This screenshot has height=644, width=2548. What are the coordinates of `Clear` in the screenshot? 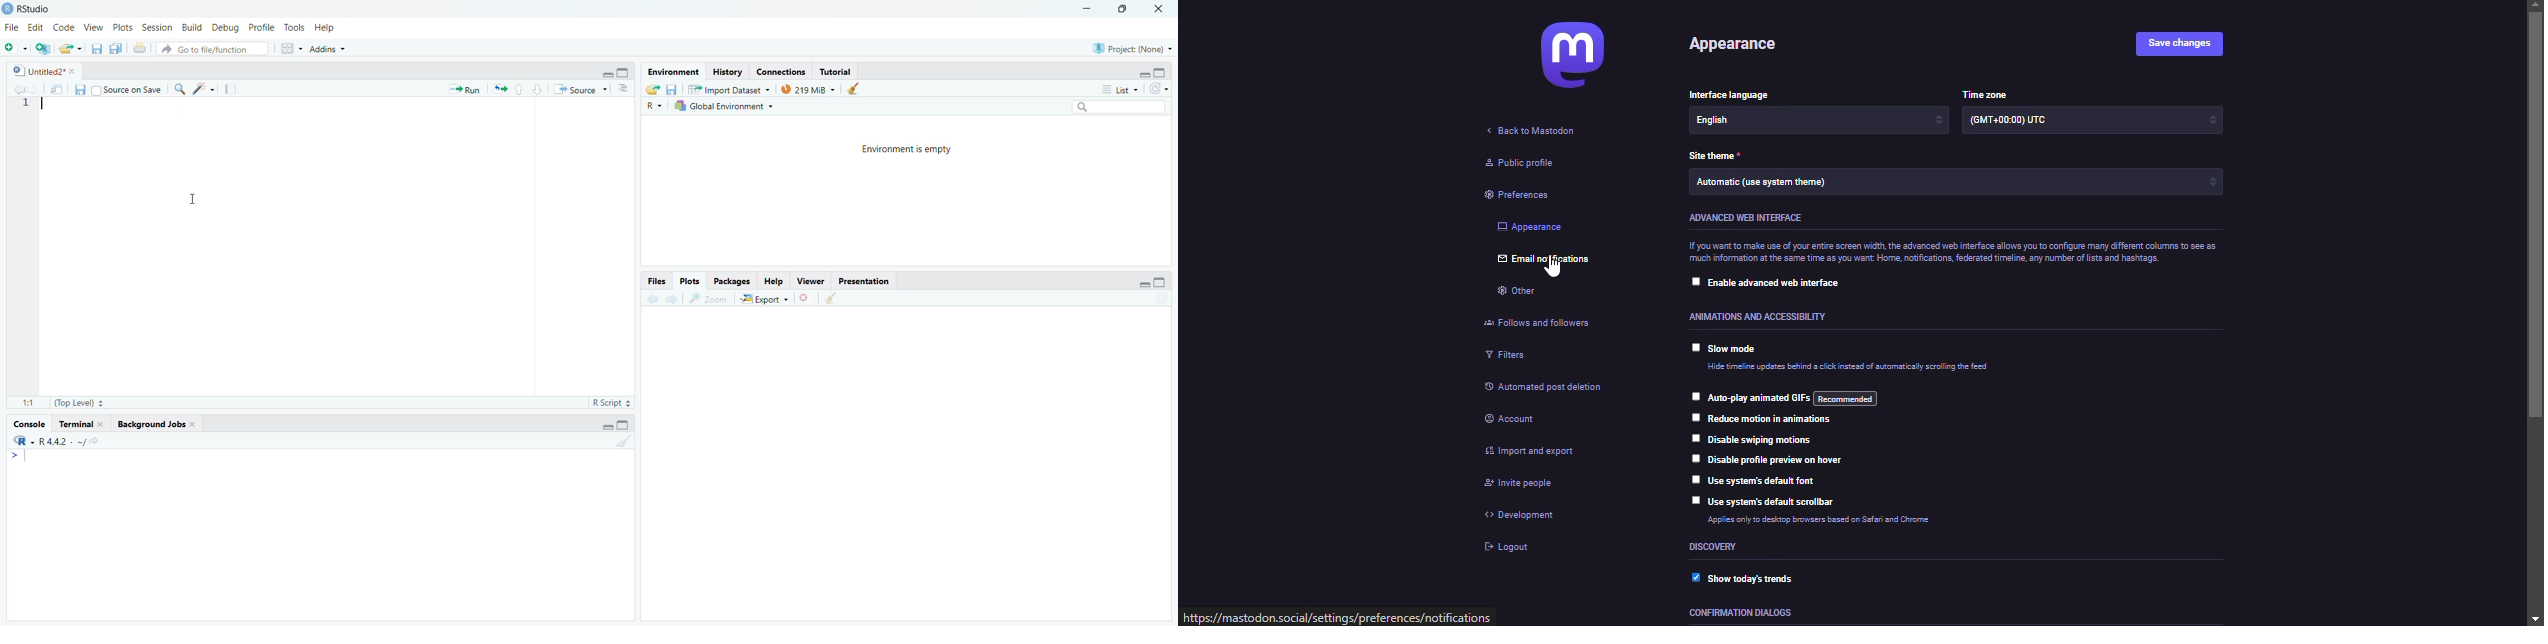 It's located at (623, 439).